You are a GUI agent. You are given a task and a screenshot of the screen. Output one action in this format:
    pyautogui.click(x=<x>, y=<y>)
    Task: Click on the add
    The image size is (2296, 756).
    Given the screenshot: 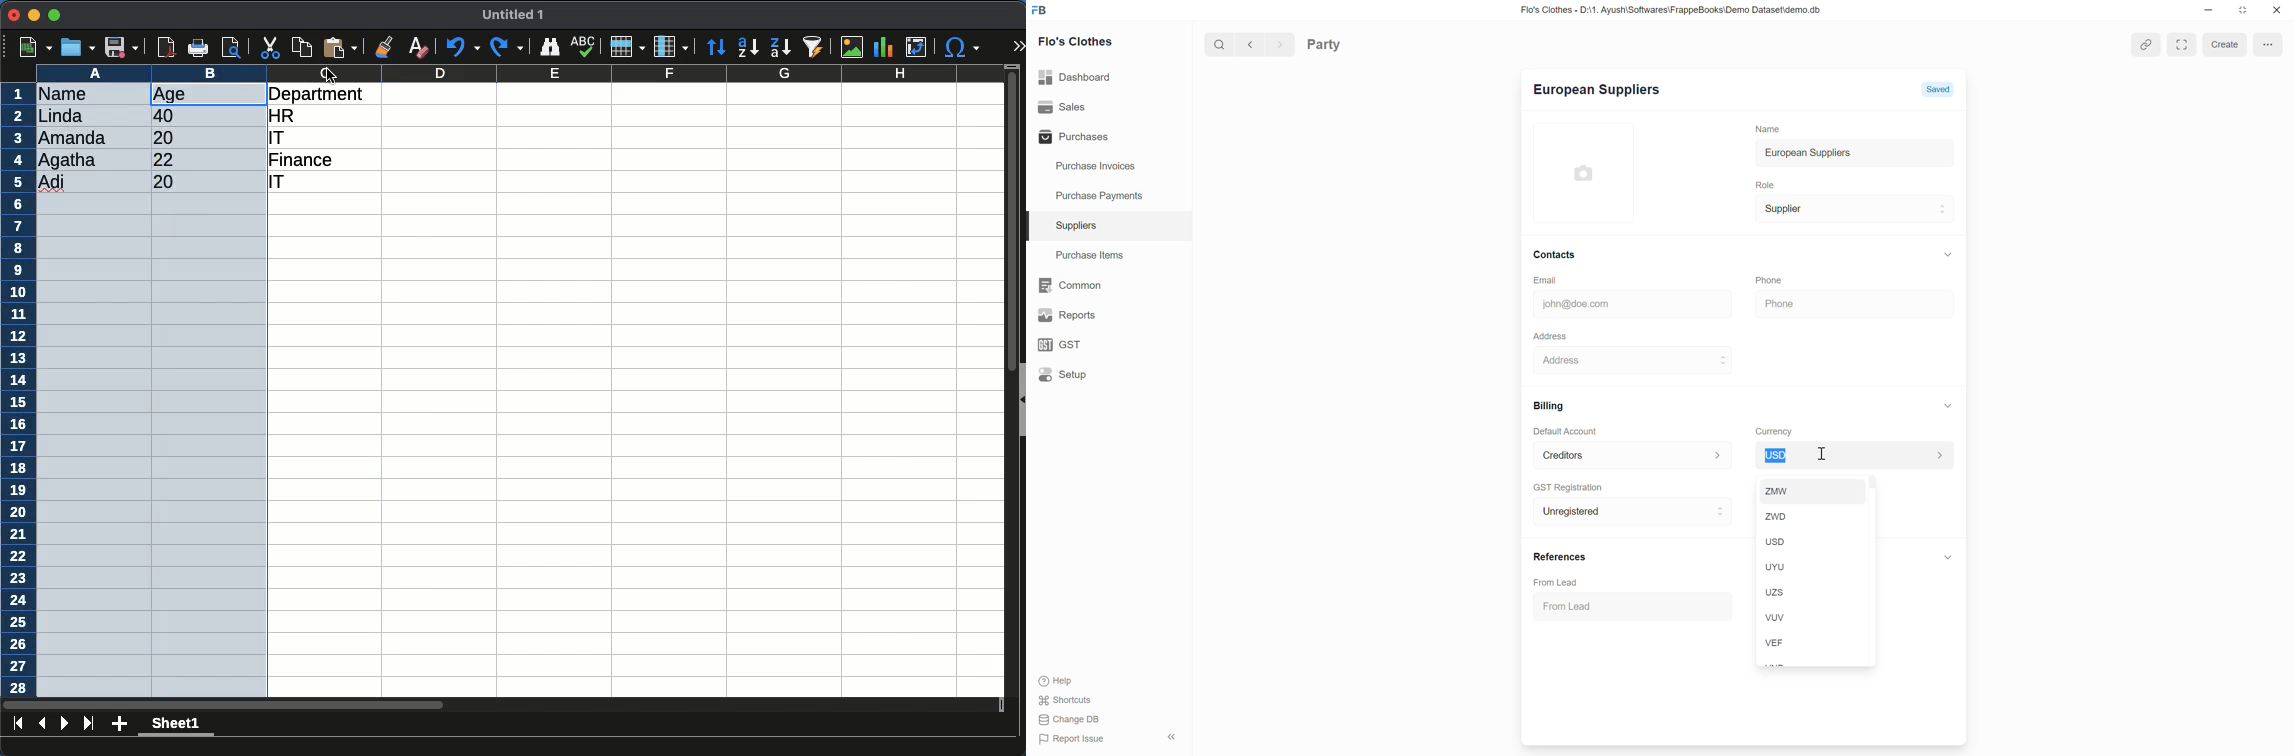 What is the action you would take?
    pyautogui.click(x=119, y=725)
    